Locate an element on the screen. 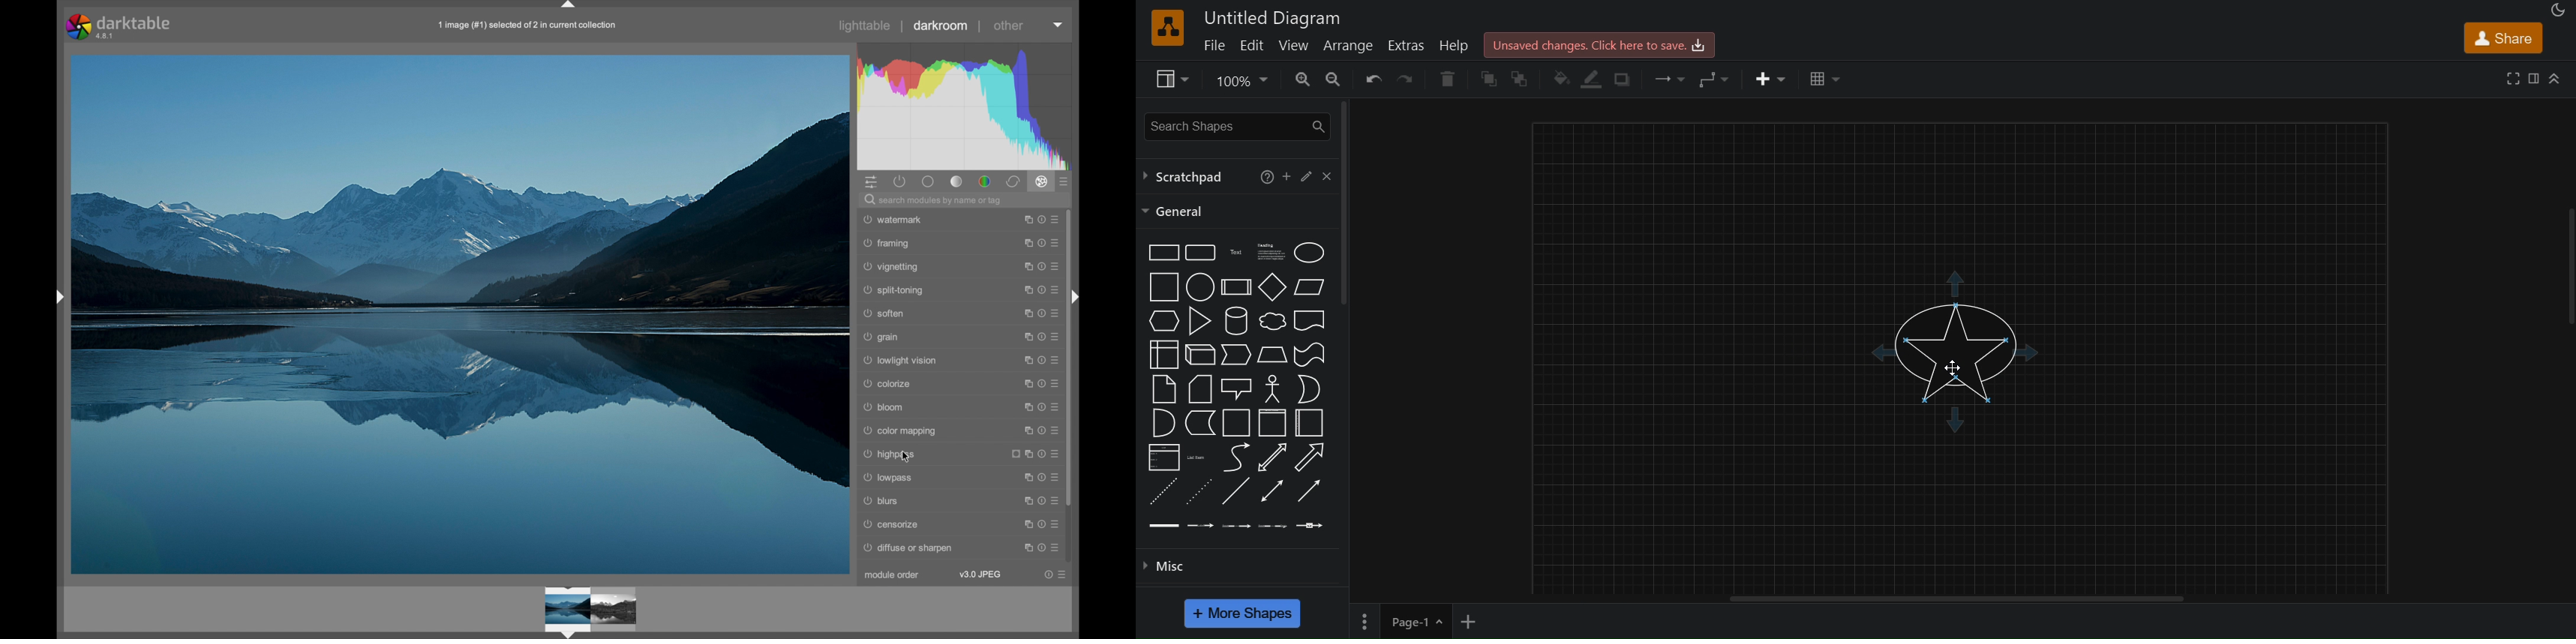  data storage is located at coordinates (1199, 422).